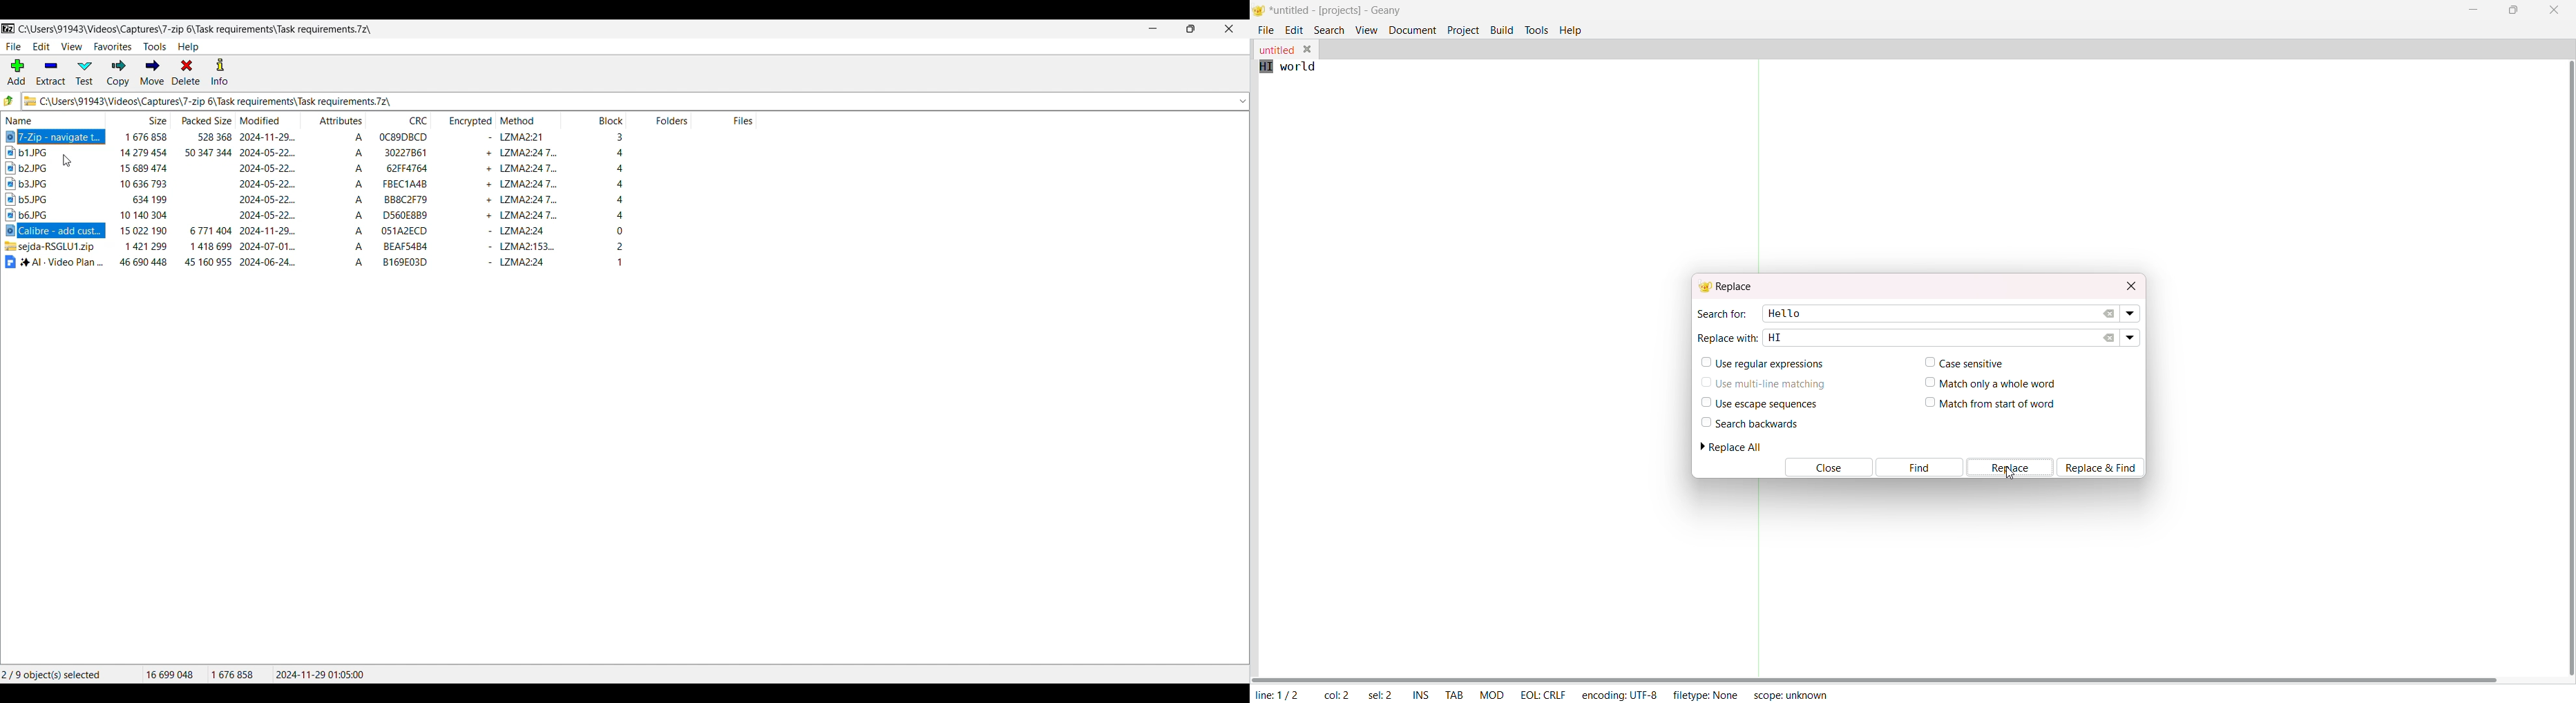 Image resolution: width=2576 pixels, height=728 pixels. Describe the element at coordinates (1366, 30) in the screenshot. I see `view` at that location.